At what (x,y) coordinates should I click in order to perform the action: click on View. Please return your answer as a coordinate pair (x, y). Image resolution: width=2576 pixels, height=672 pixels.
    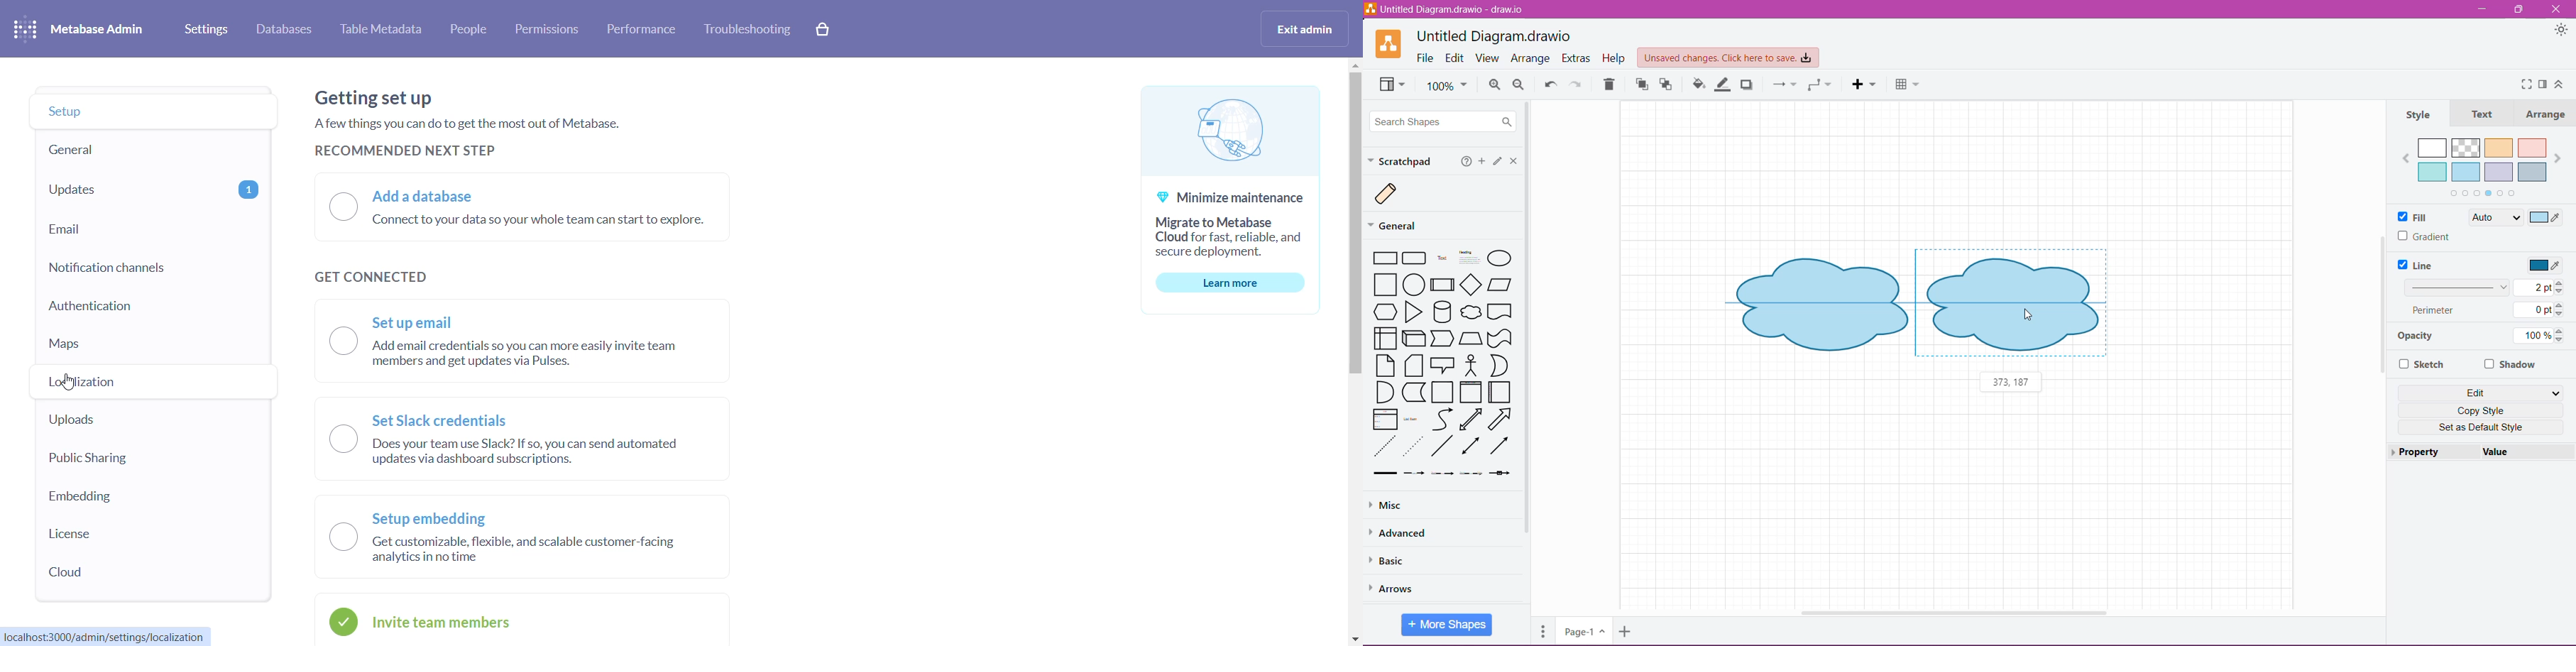
    Looking at the image, I should click on (1394, 85).